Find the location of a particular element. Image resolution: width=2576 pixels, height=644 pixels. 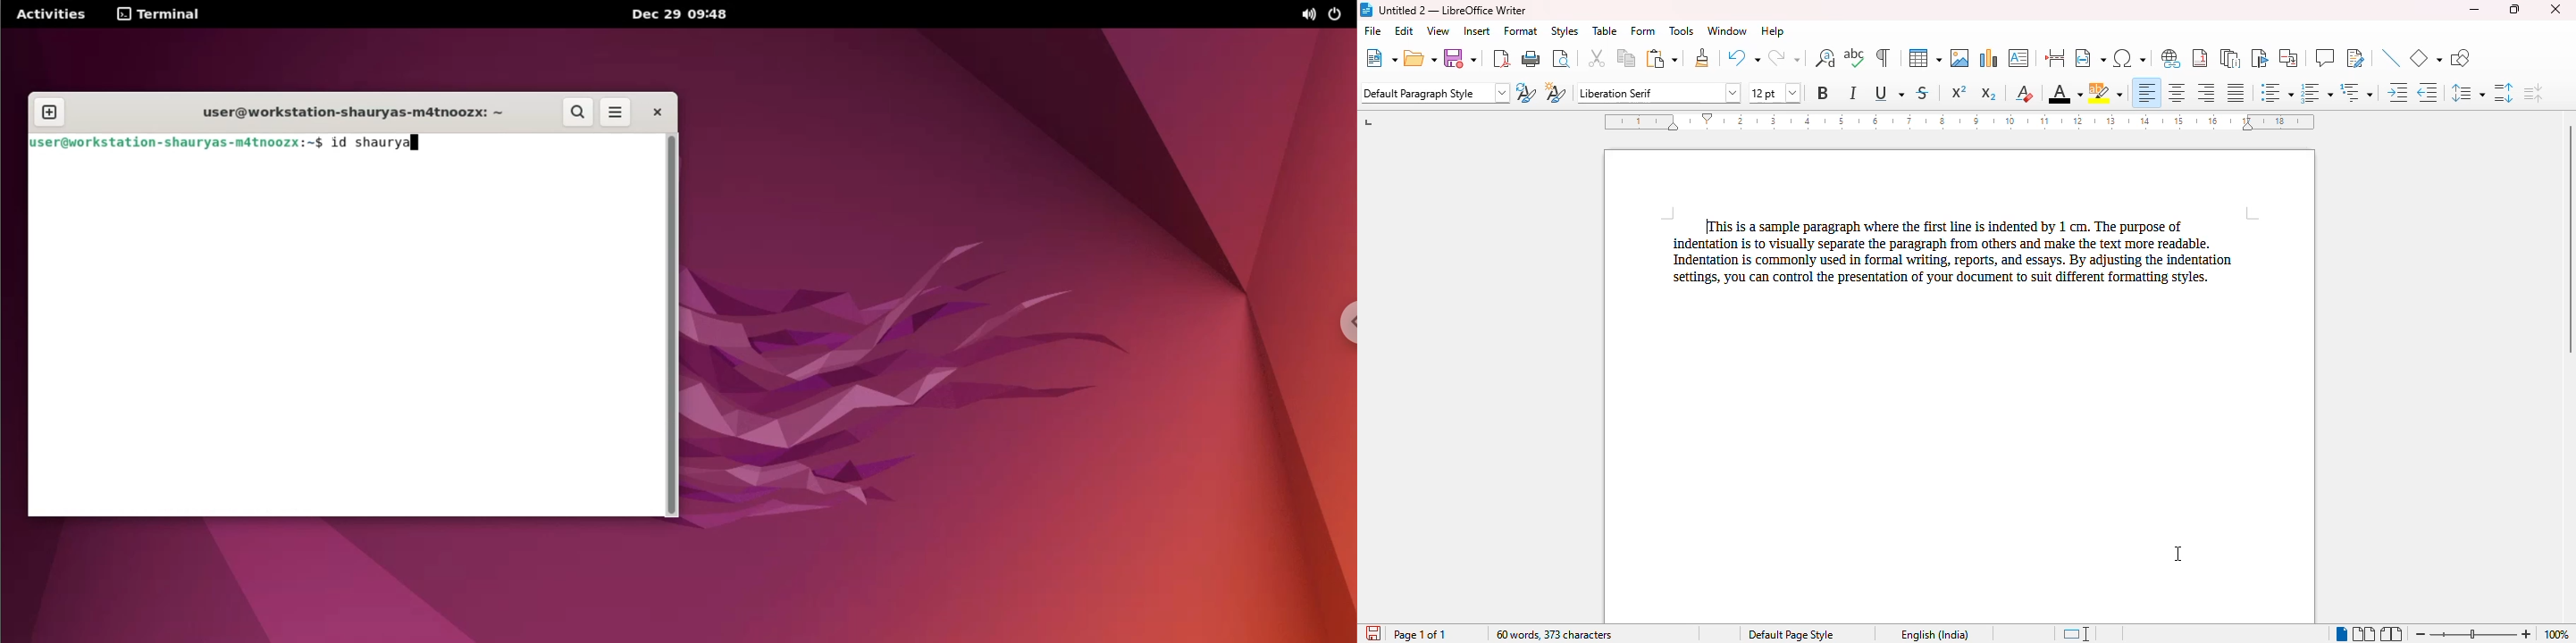

insert page break is located at coordinates (2054, 58).